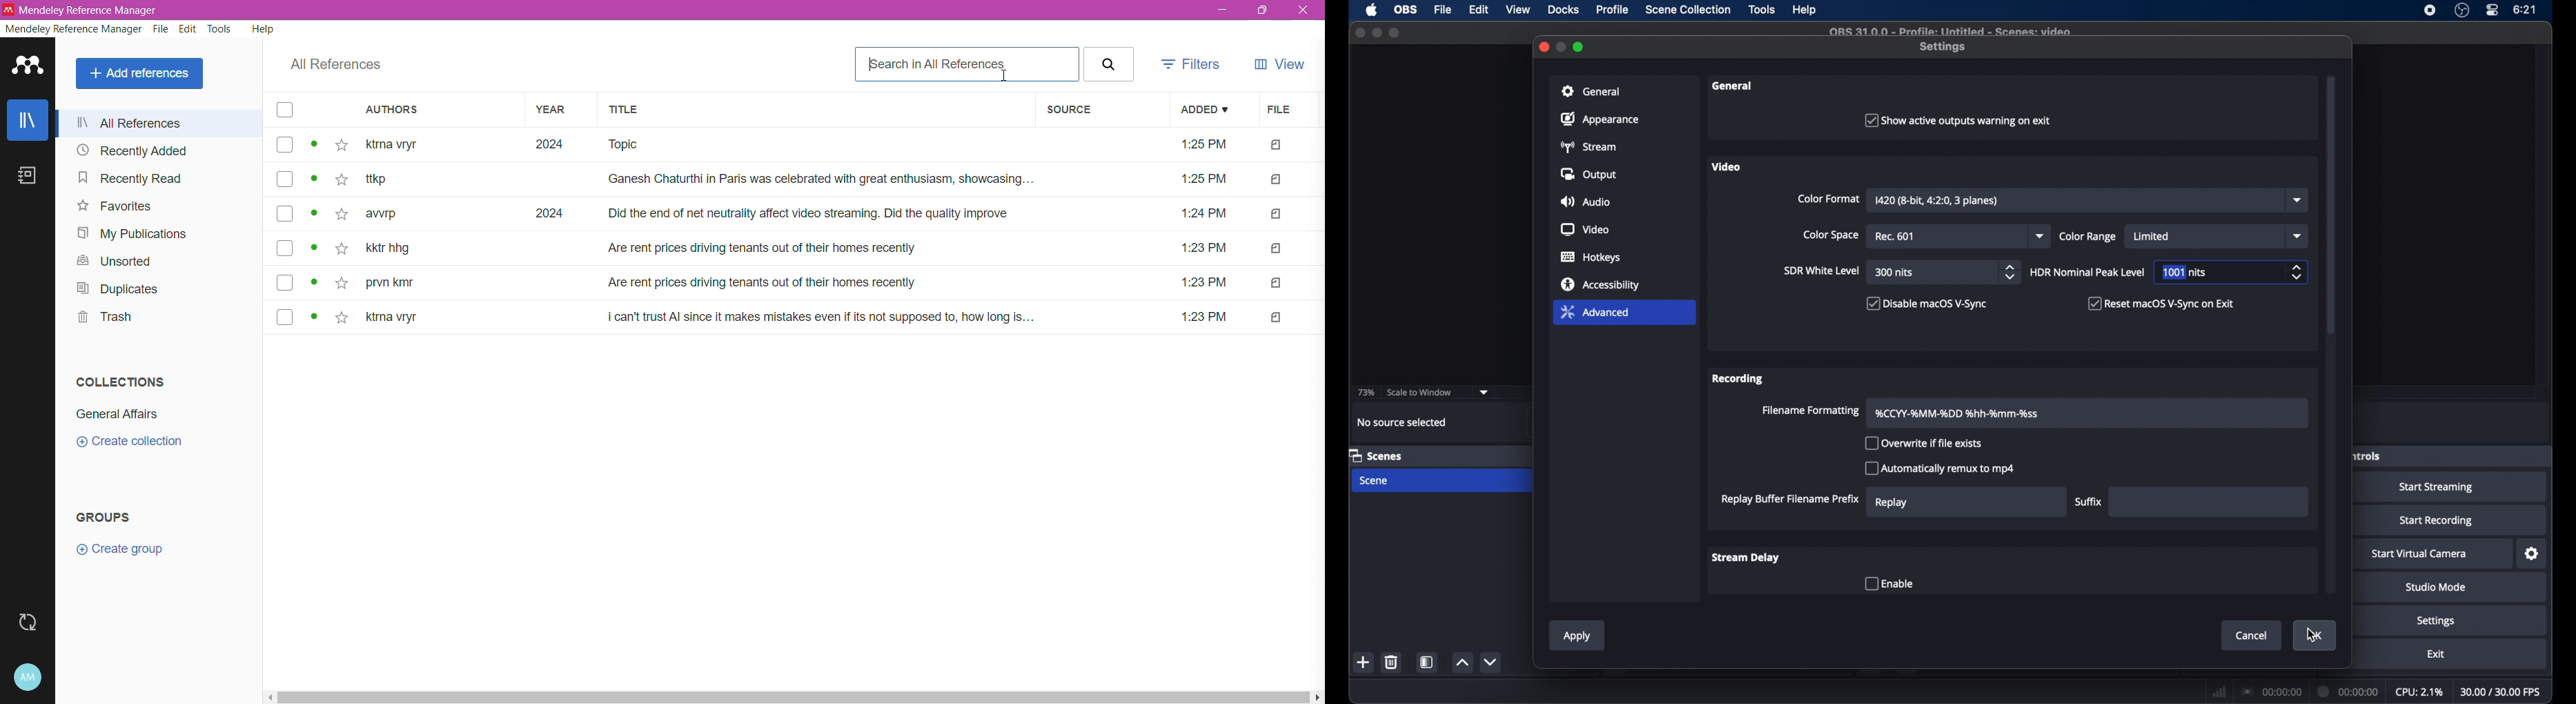  I want to click on advanced, so click(1595, 312).